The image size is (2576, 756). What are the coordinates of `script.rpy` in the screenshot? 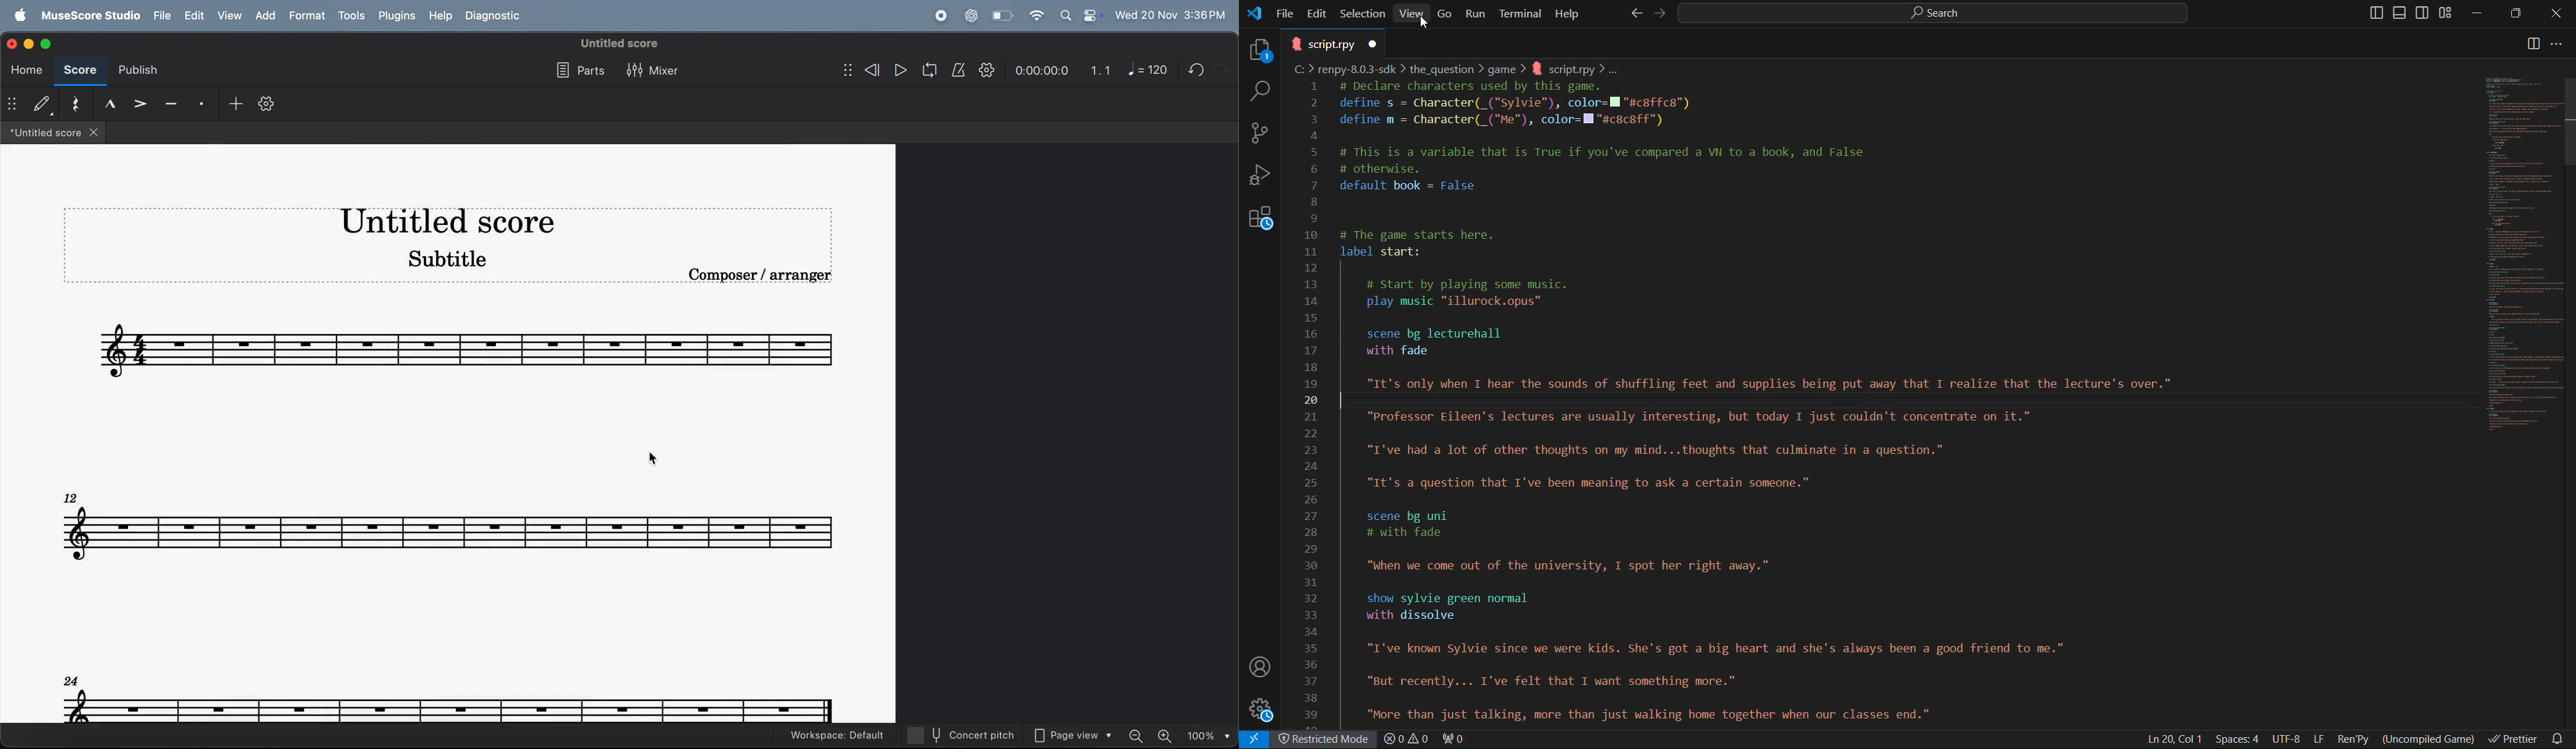 It's located at (1334, 43).